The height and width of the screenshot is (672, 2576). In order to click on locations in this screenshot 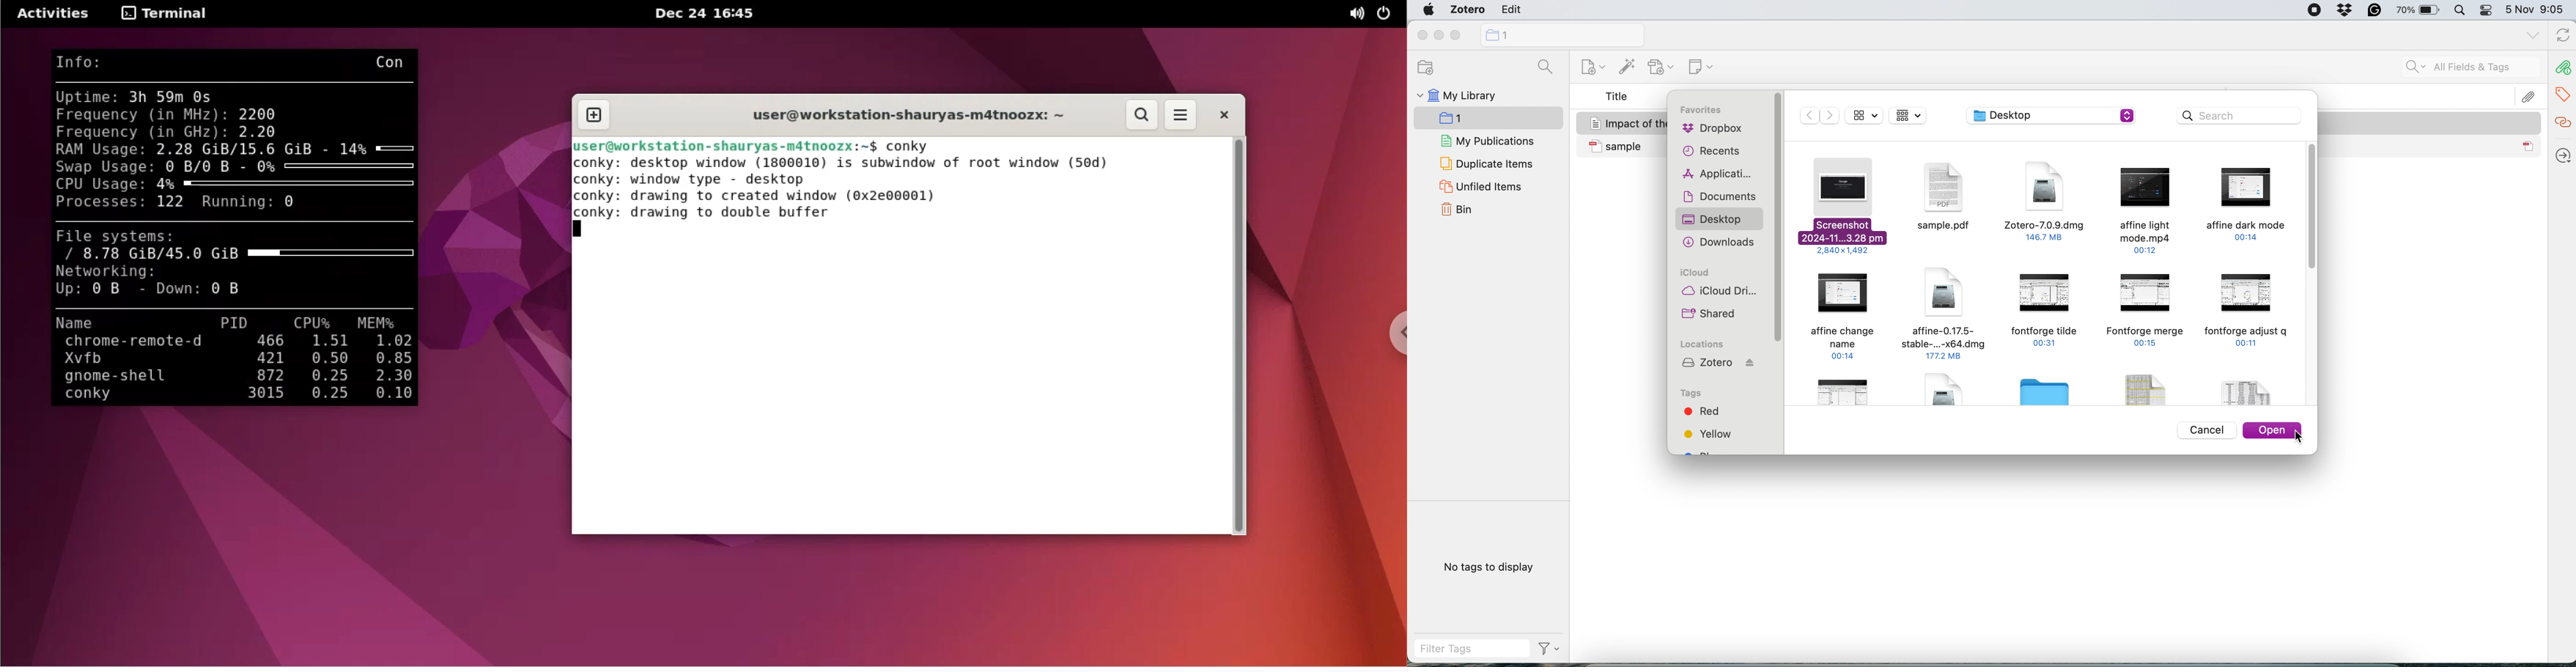, I will do `click(1706, 344)`.